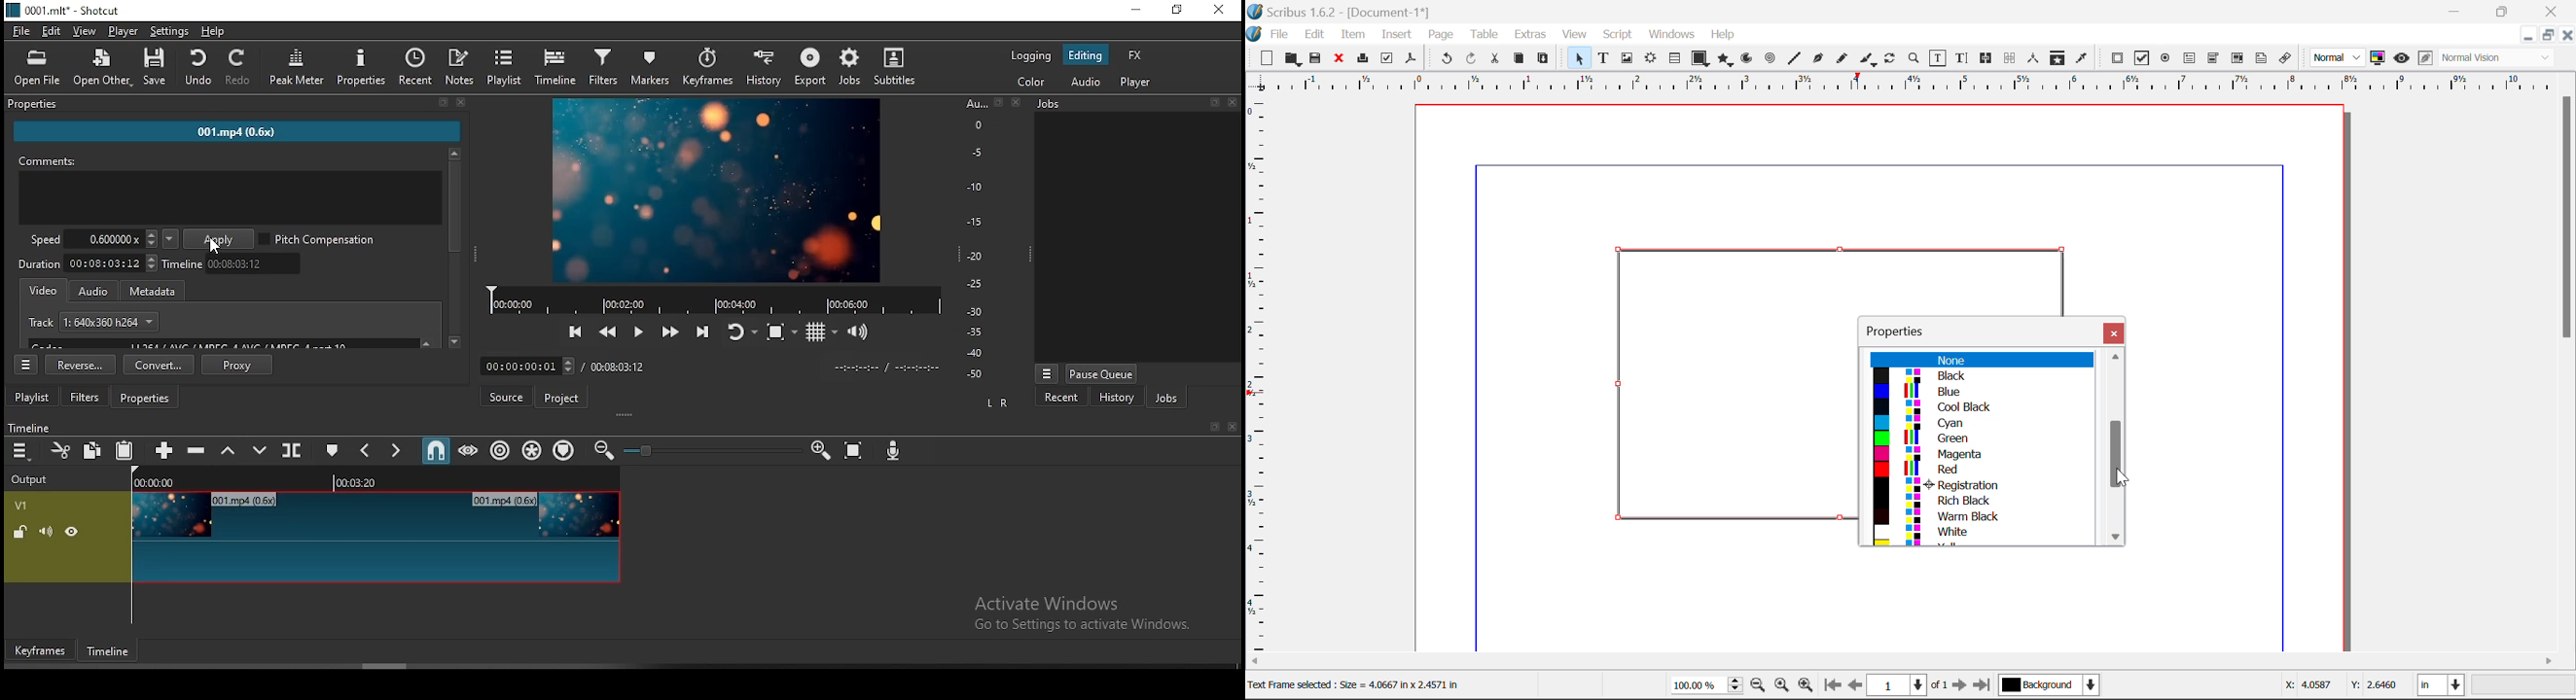 The width and height of the screenshot is (2576, 700). What do you see at coordinates (211, 242) in the screenshot?
I see `mouse pointer` at bounding box center [211, 242].